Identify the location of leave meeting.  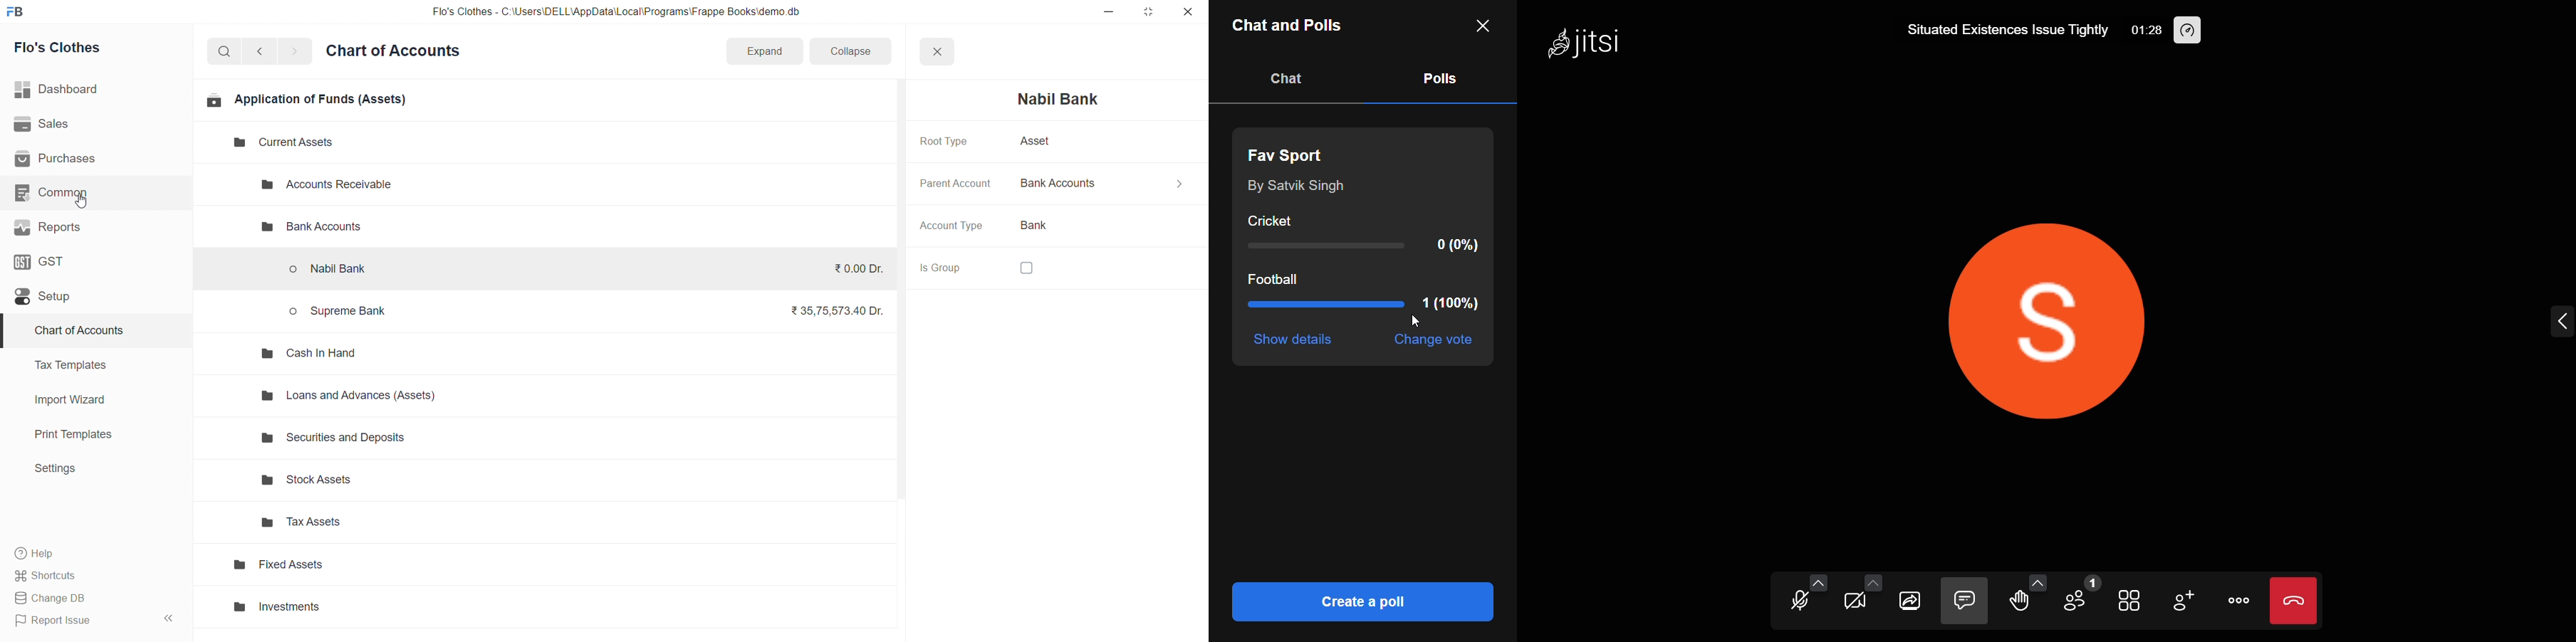
(2297, 600).